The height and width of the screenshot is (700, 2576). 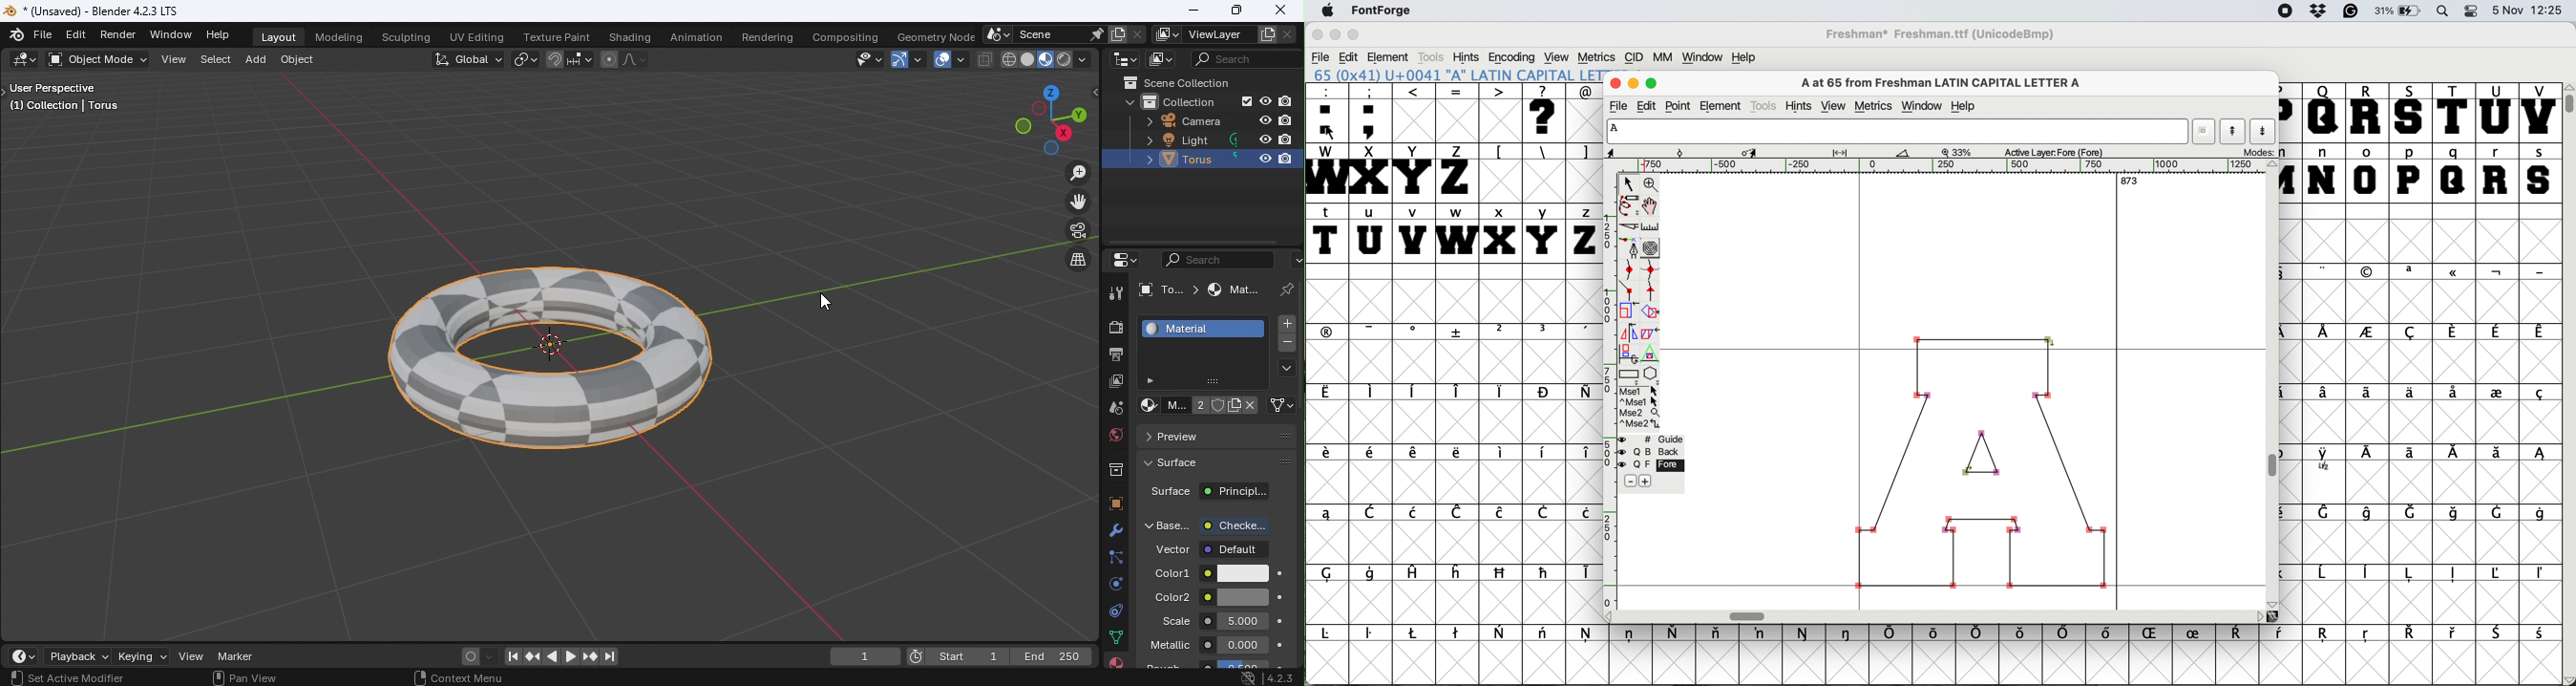 I want to click on vertical scroll bar, so click(x=2568, y=384).